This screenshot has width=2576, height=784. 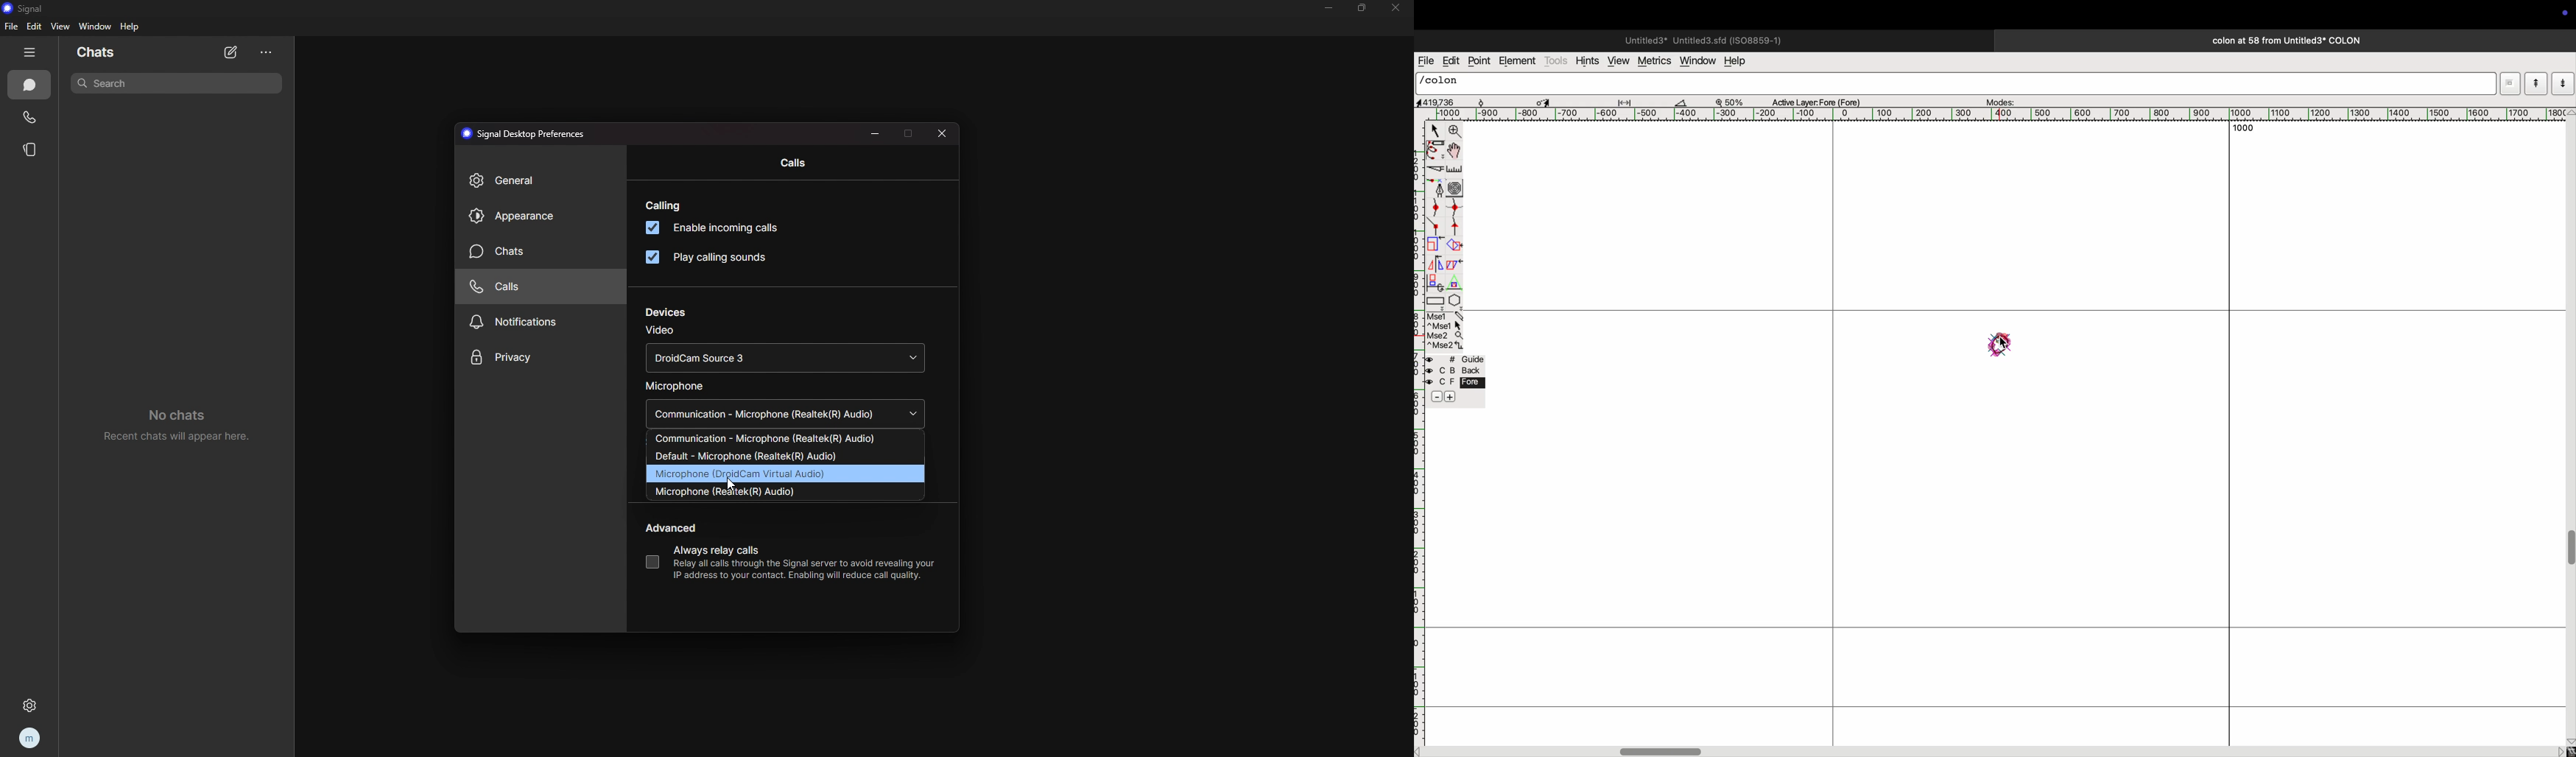 I want to click on toggle, so click(x=1544, y=101).